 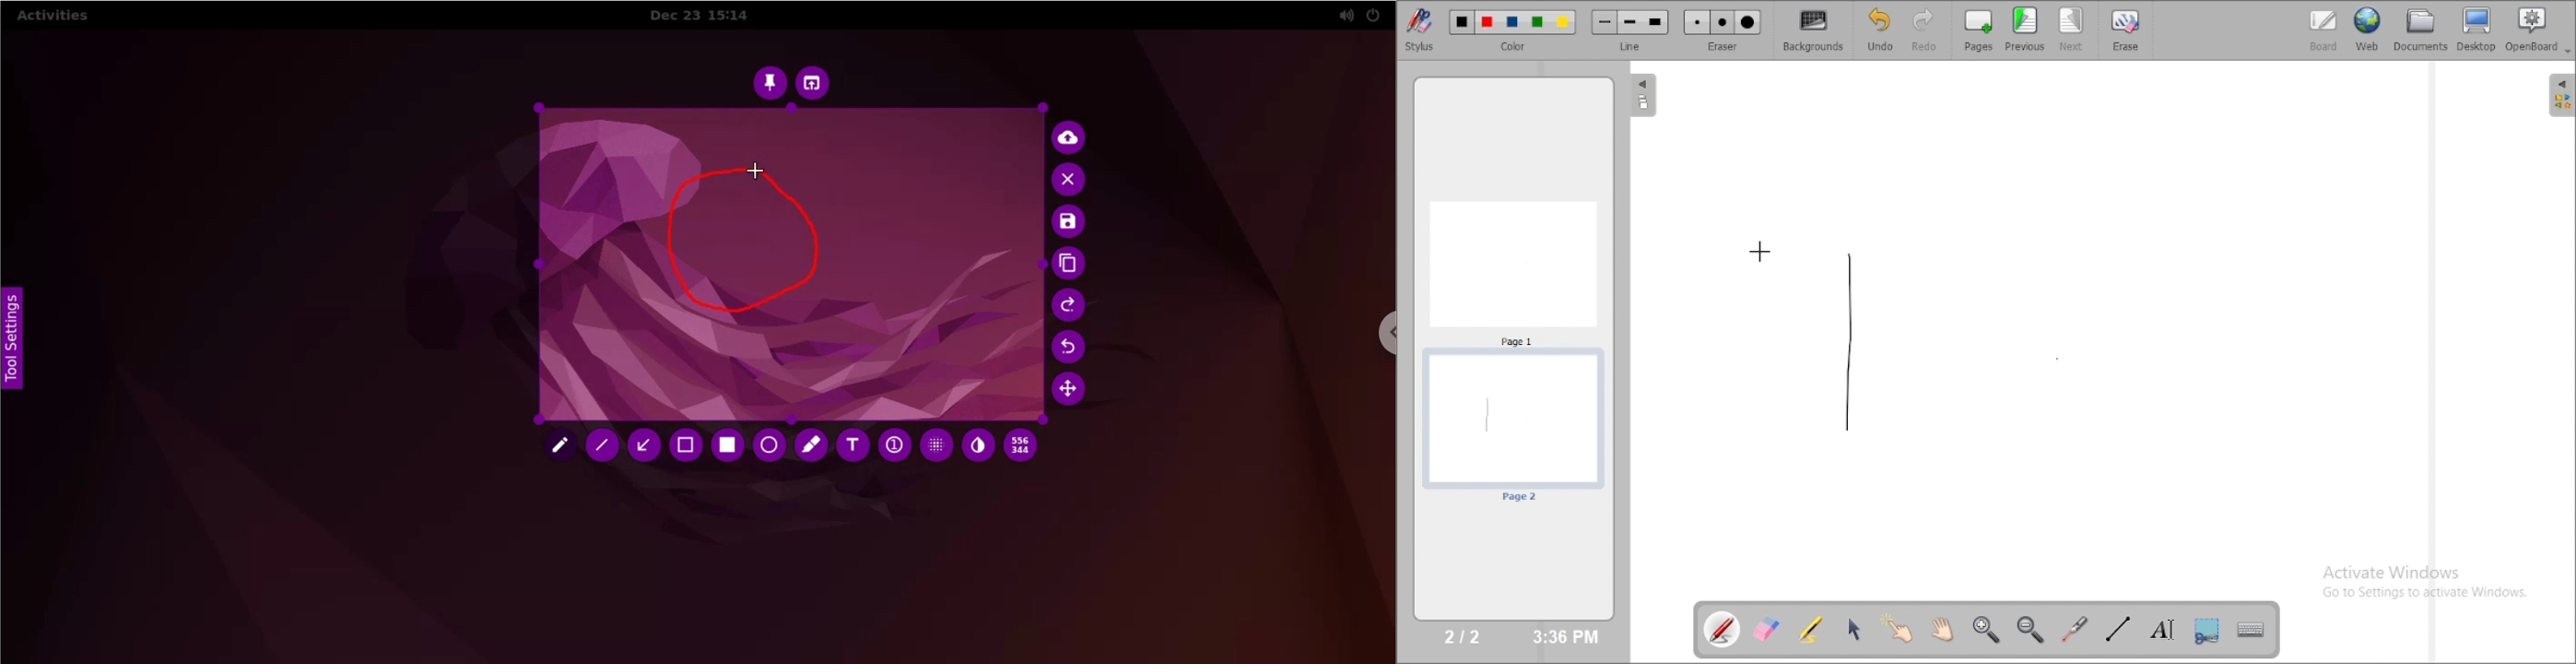 What do you see at coordinates (1463, 23) in the screenshot?
I see `Color 1` at bounding box center [1463, 23].